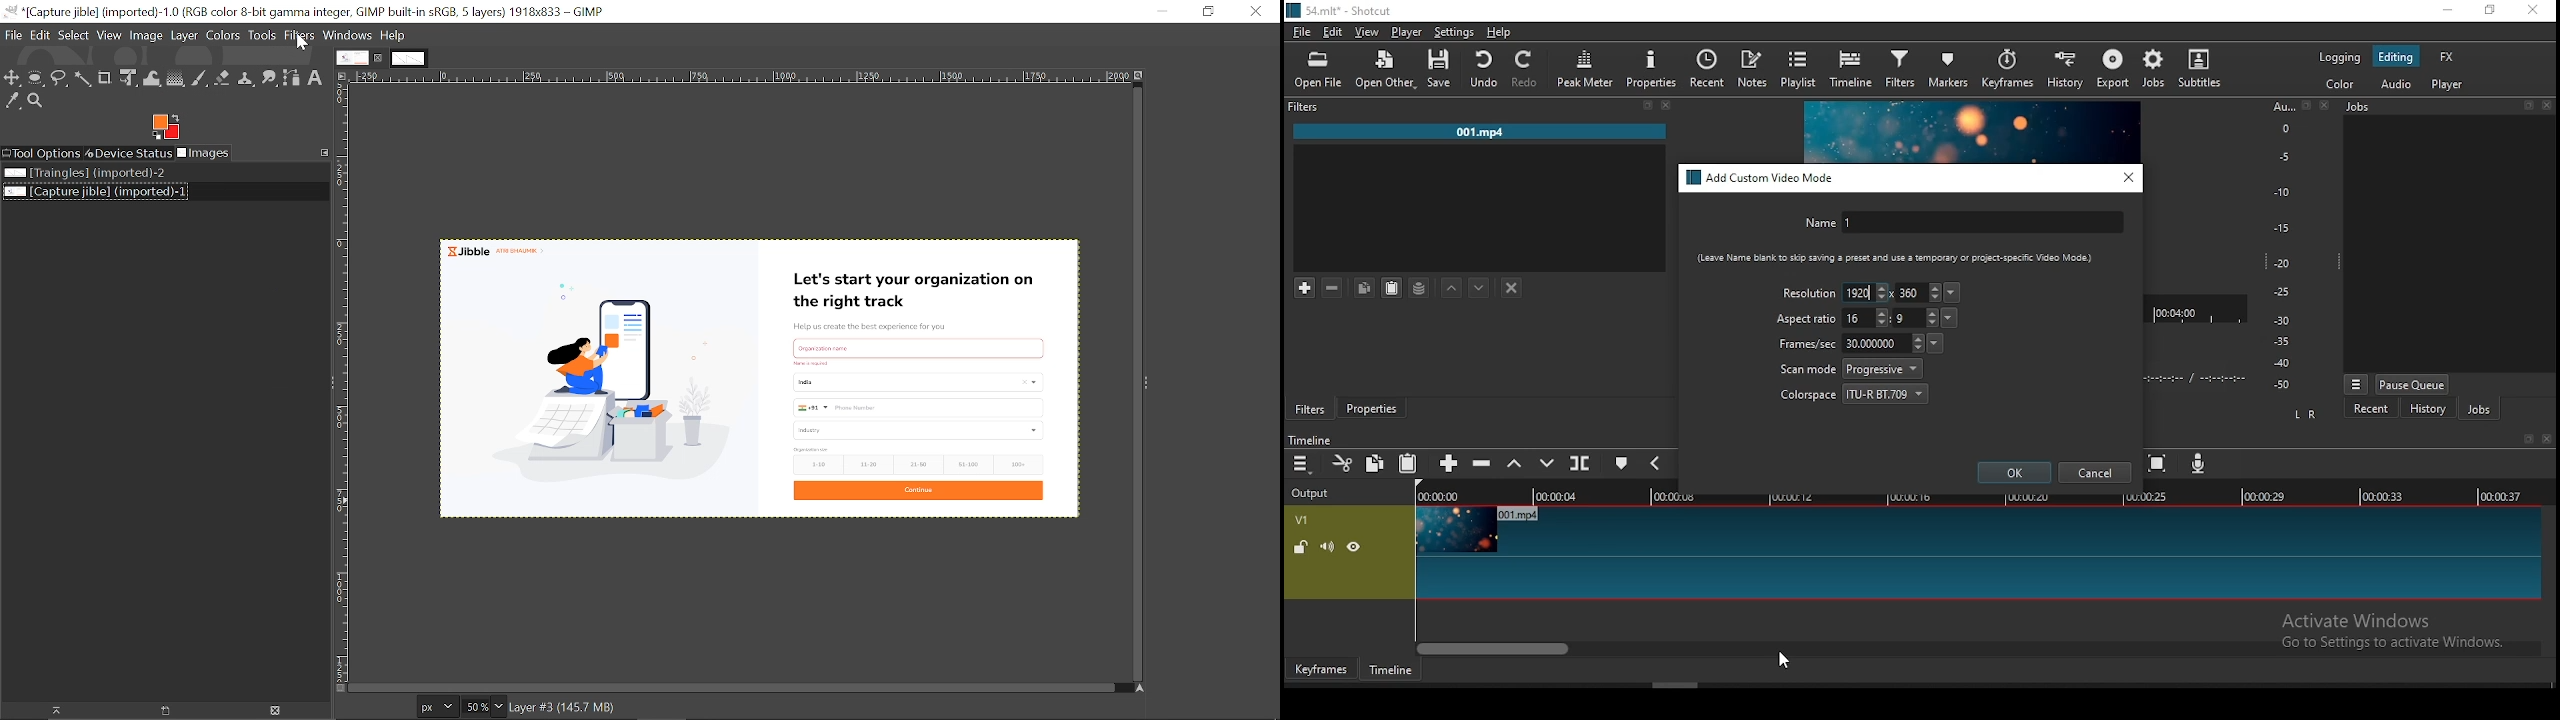  Describe the element at coordinates (2526, 440) in the screenshot. I see `restore` at that location.